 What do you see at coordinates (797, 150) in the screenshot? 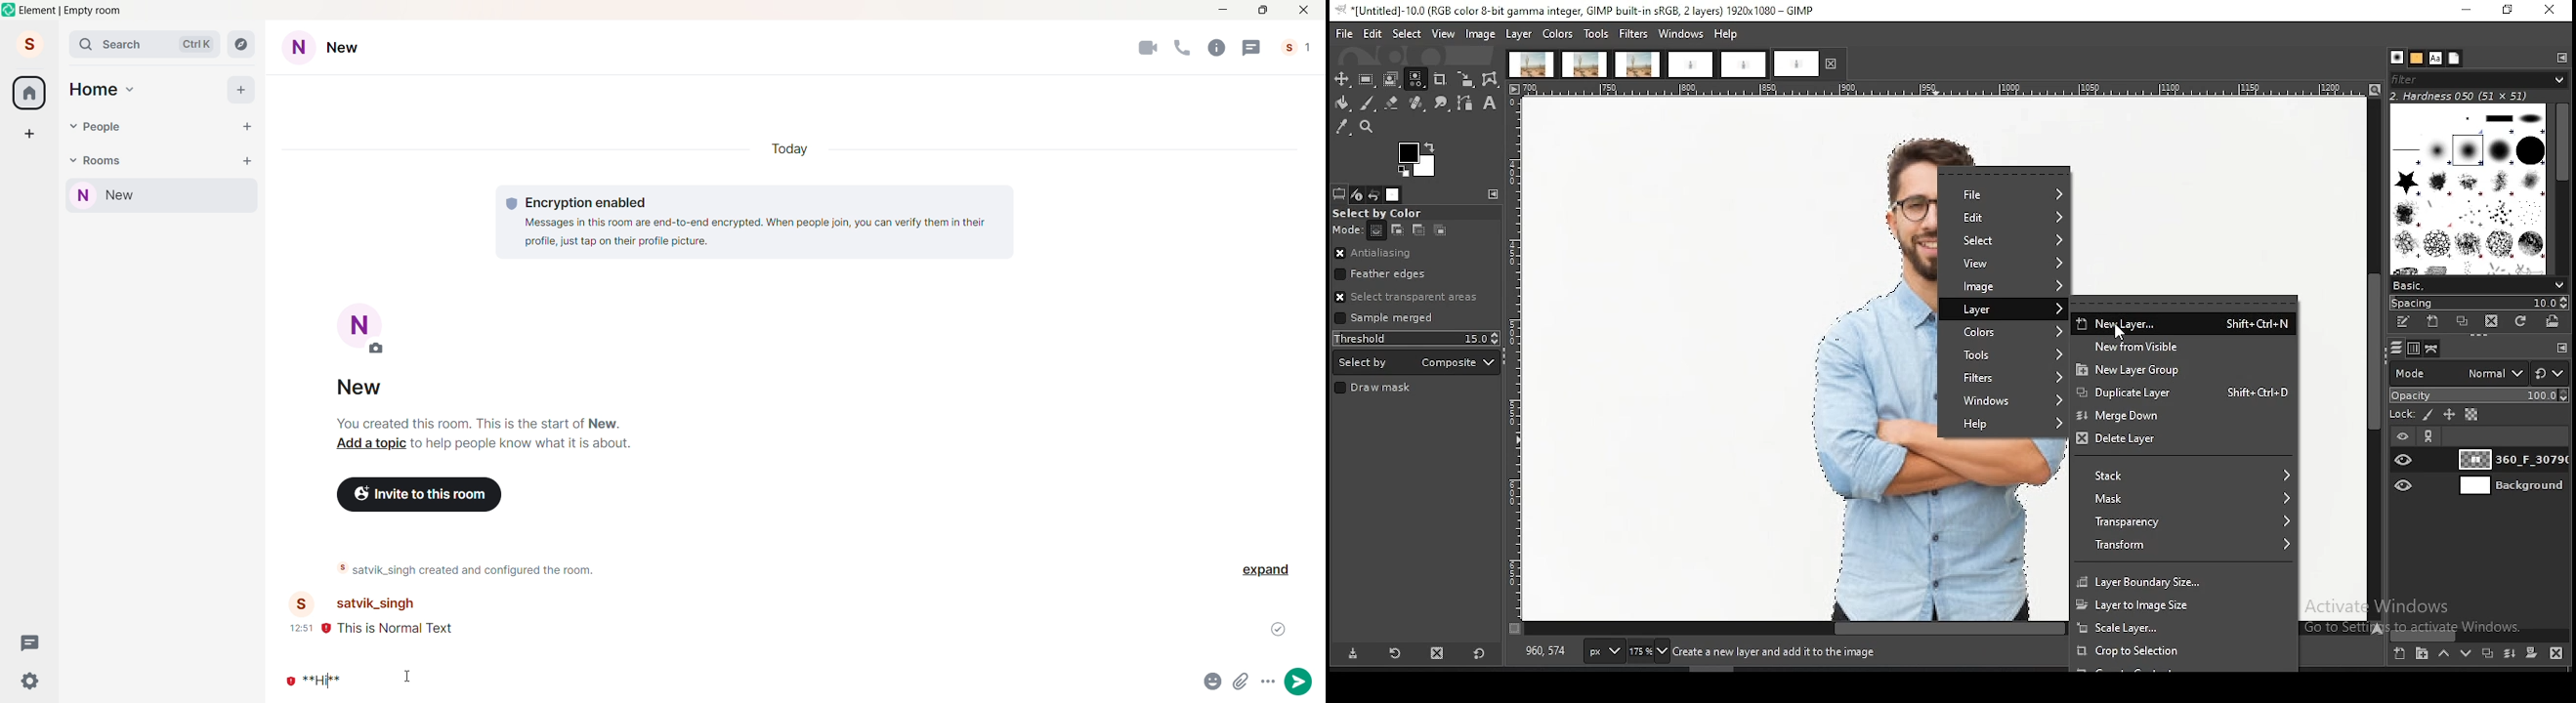
I see `Today` at bounding box center [797, 150].